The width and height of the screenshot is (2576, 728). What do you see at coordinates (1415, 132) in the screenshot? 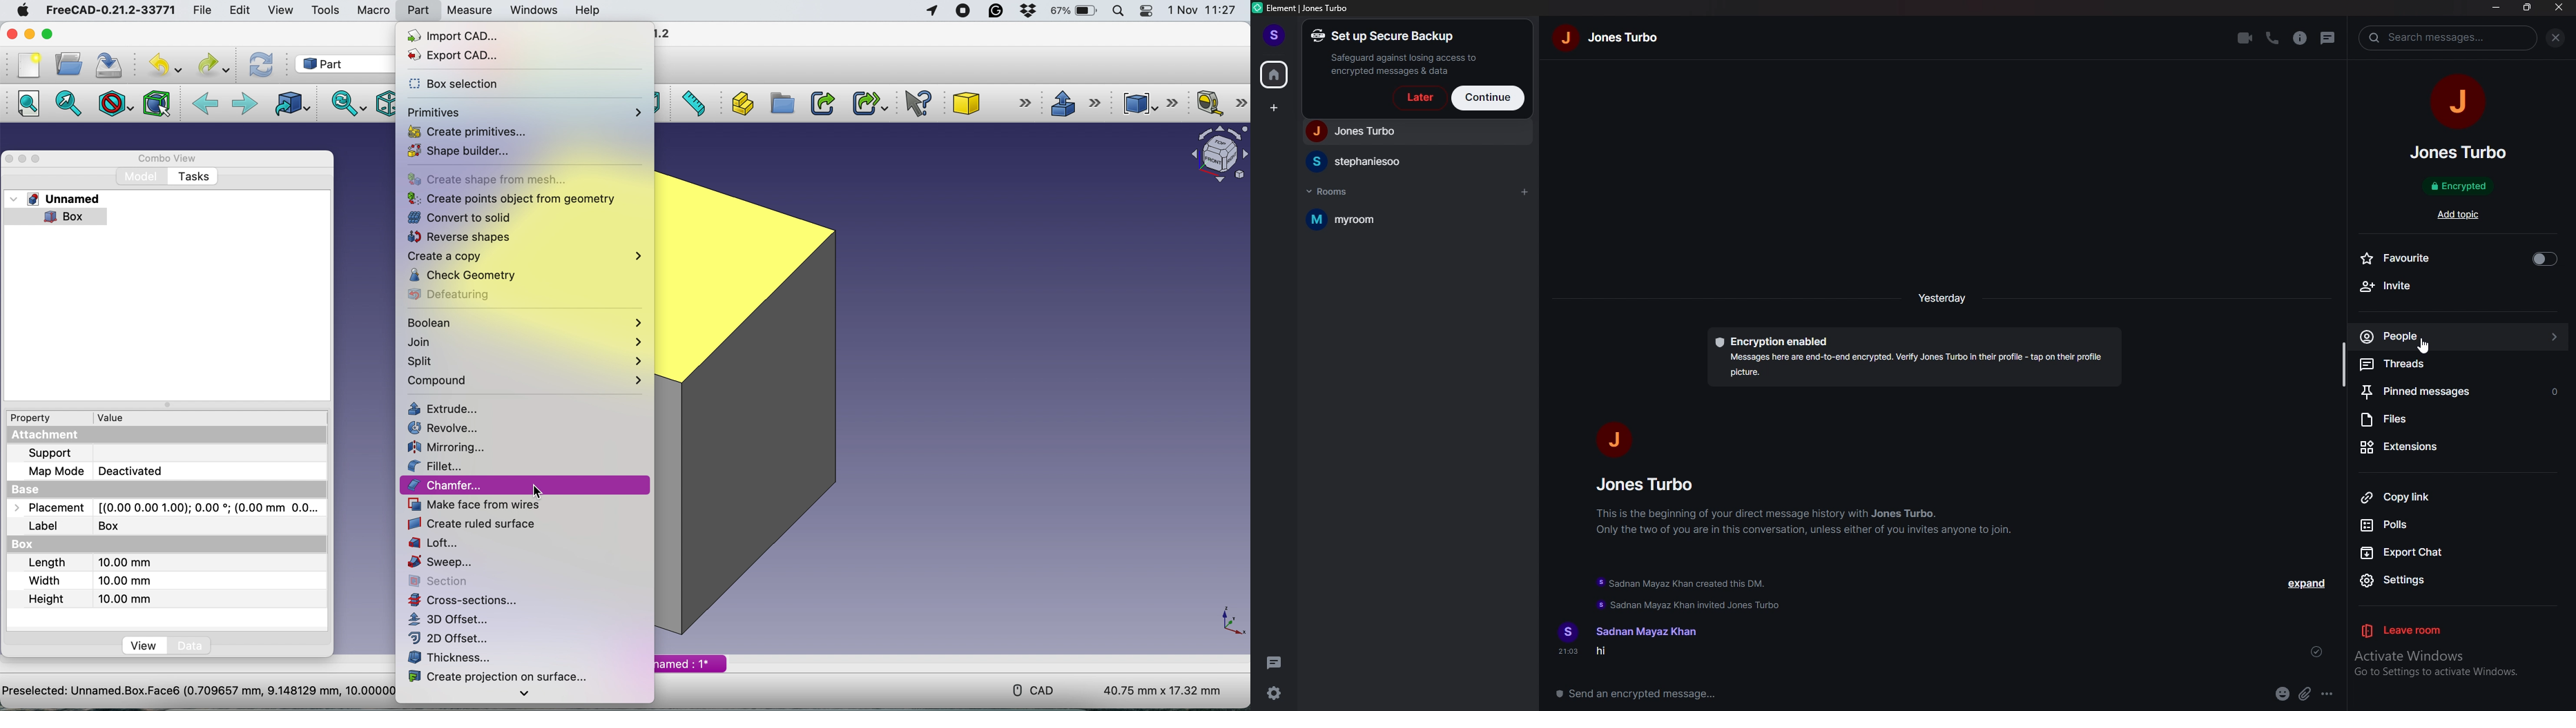
I see `people` at bounding box center [1415, 132].